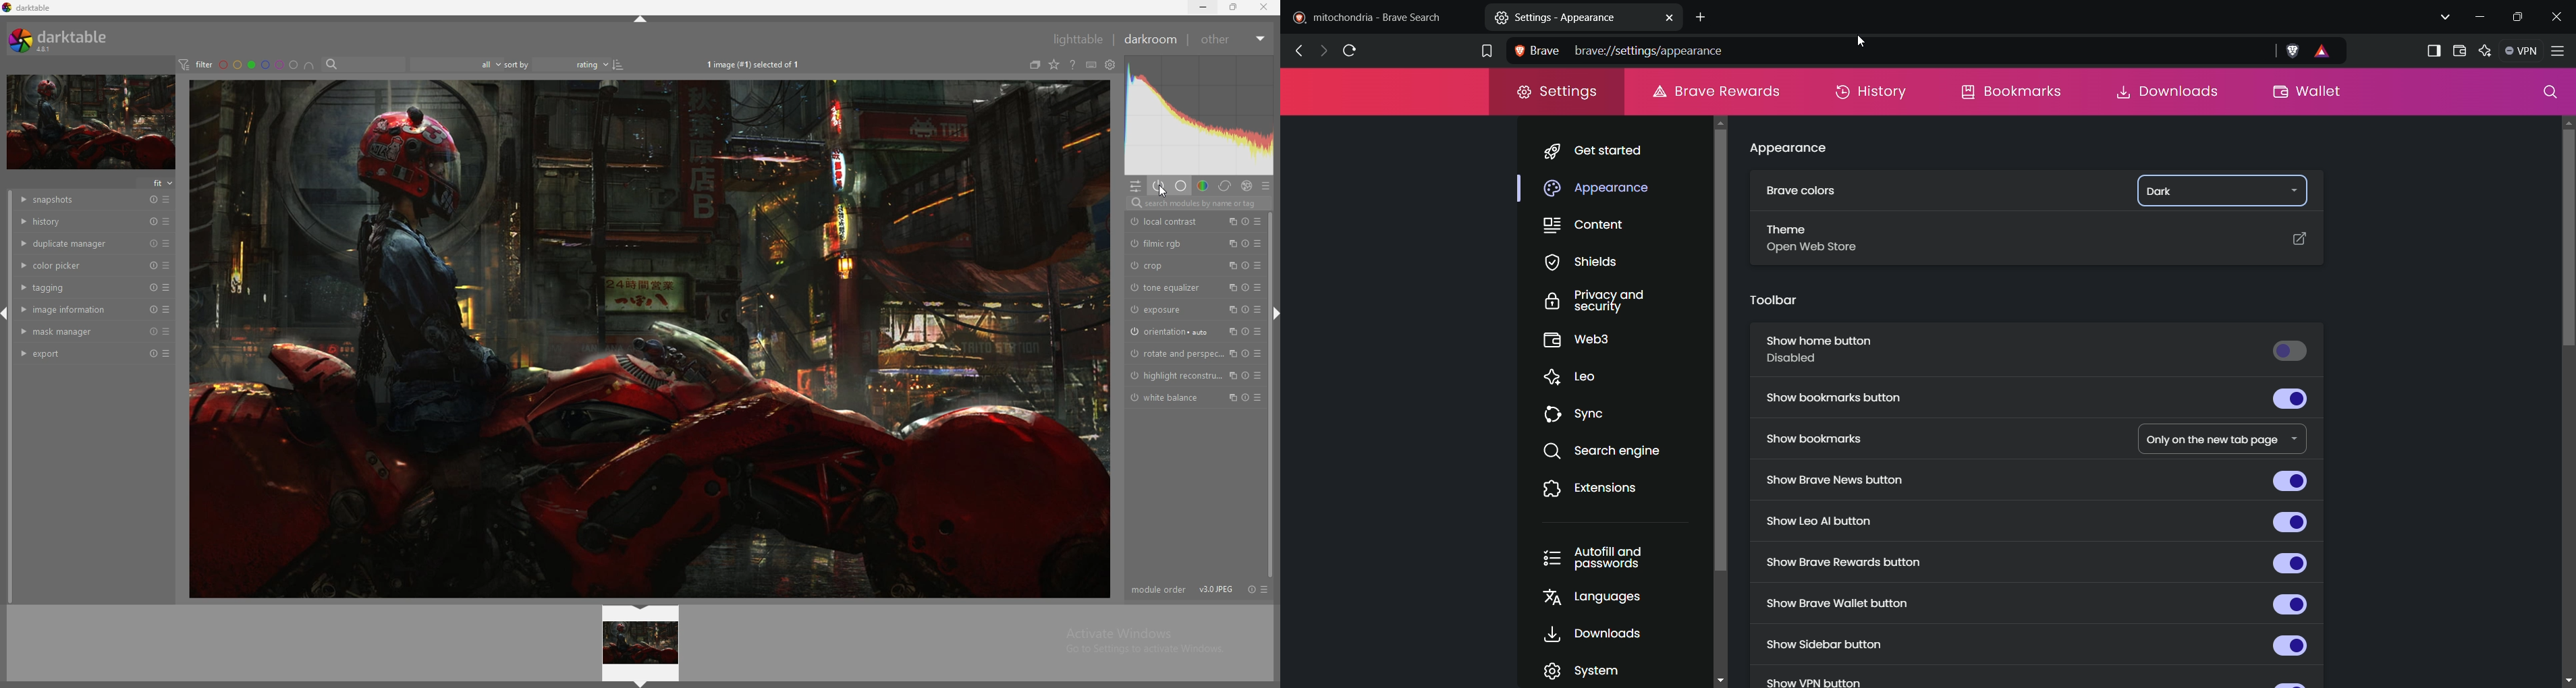  Describe the element at coordinates (362, 63) in the screenshot. I see `search bar` at that location.